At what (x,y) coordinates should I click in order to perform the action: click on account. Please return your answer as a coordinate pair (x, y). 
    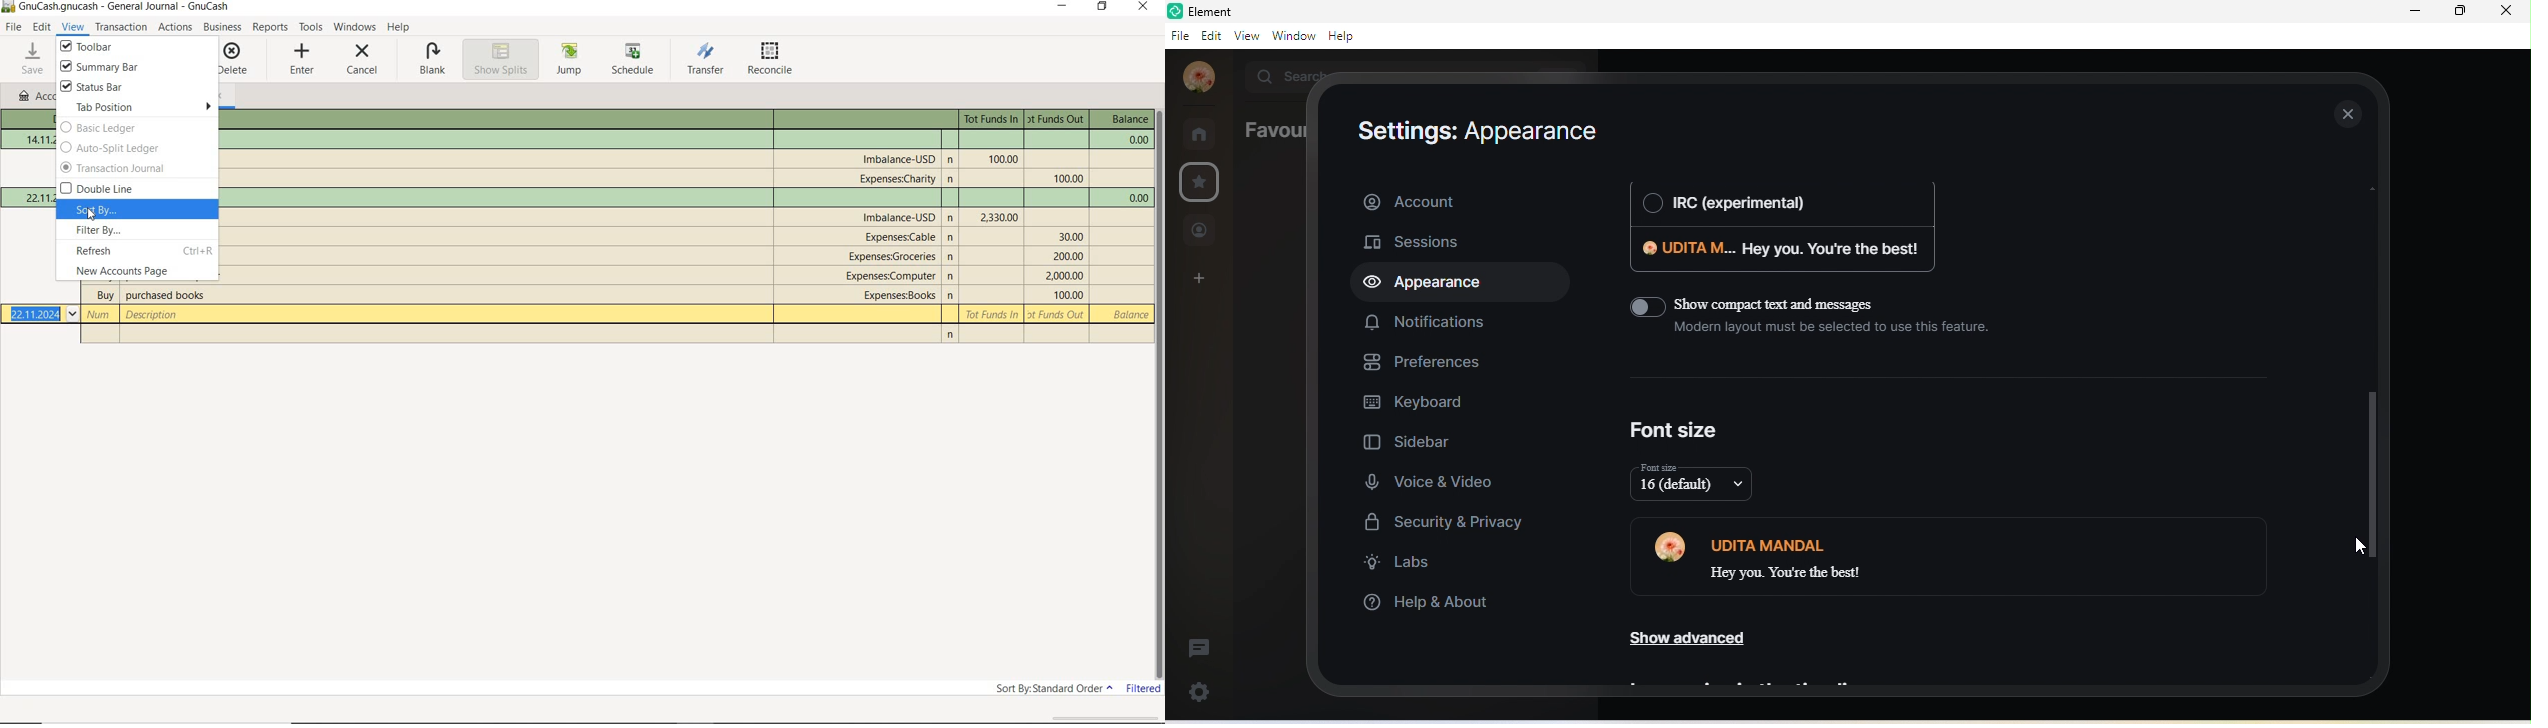
    Looking at the image, I should click on (901, 237).